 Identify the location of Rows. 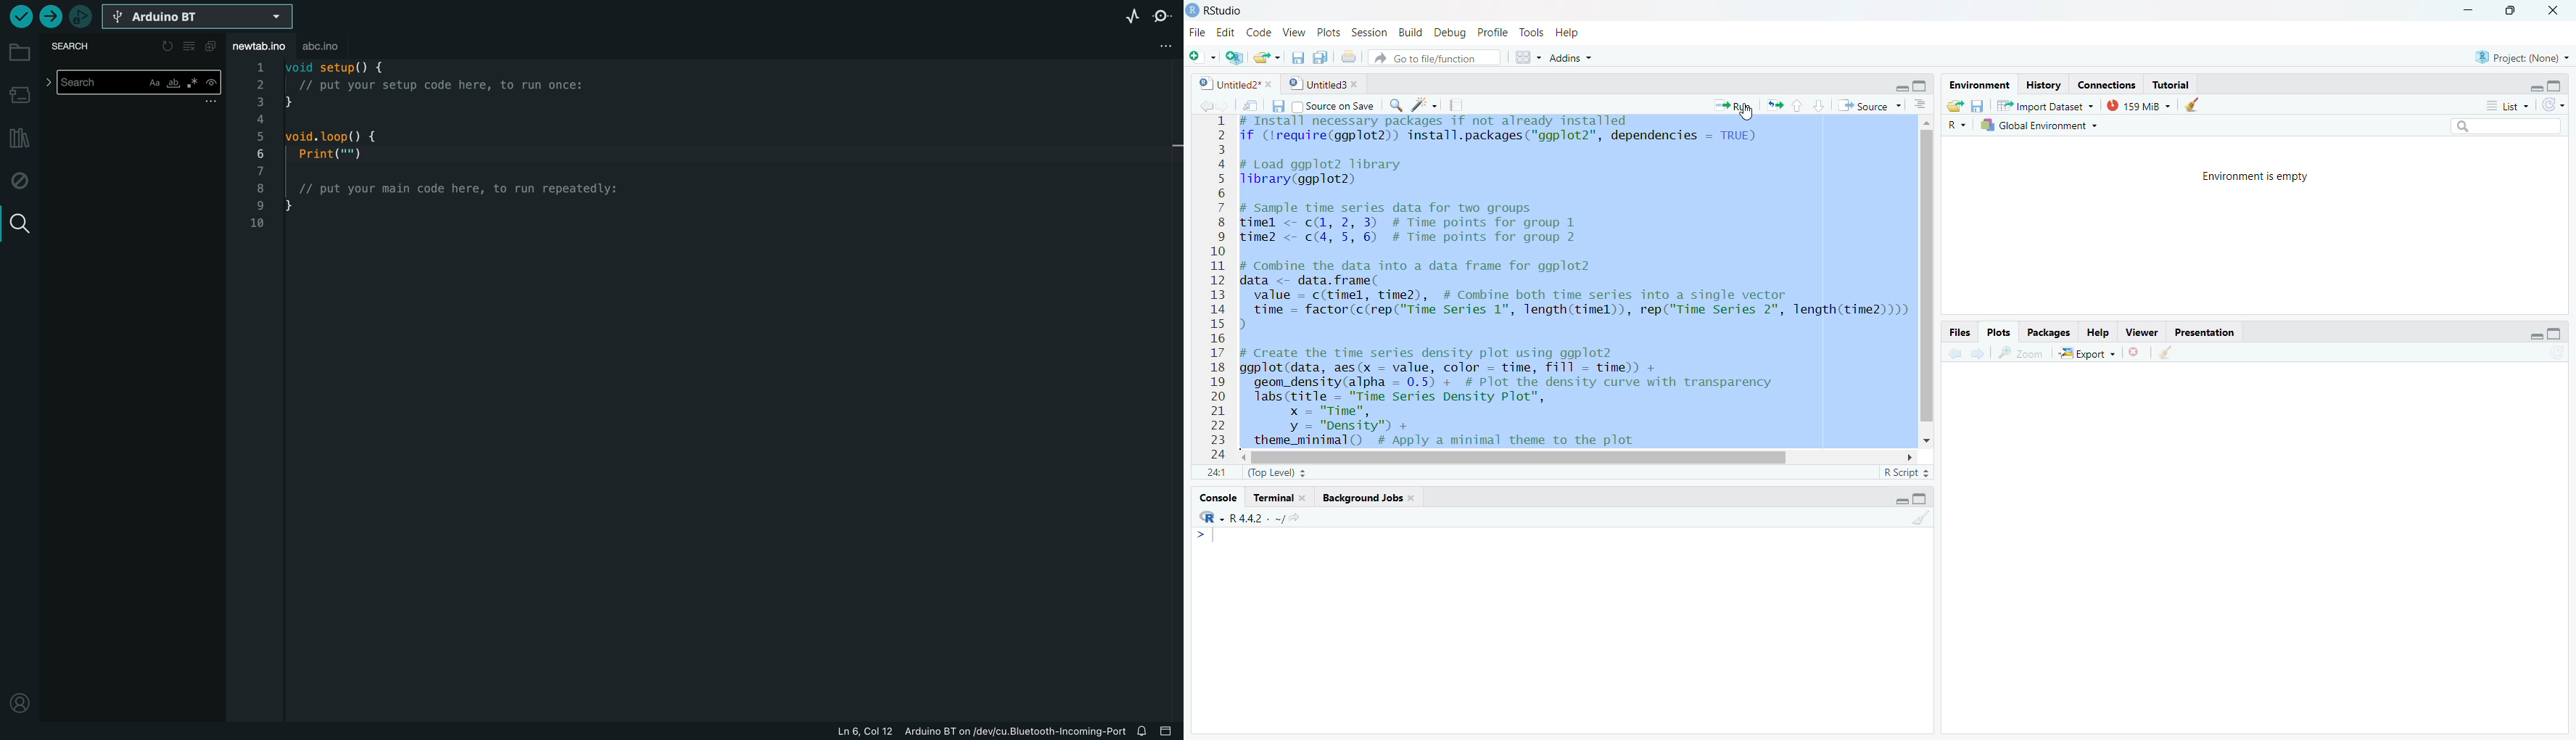
(1215, 290).